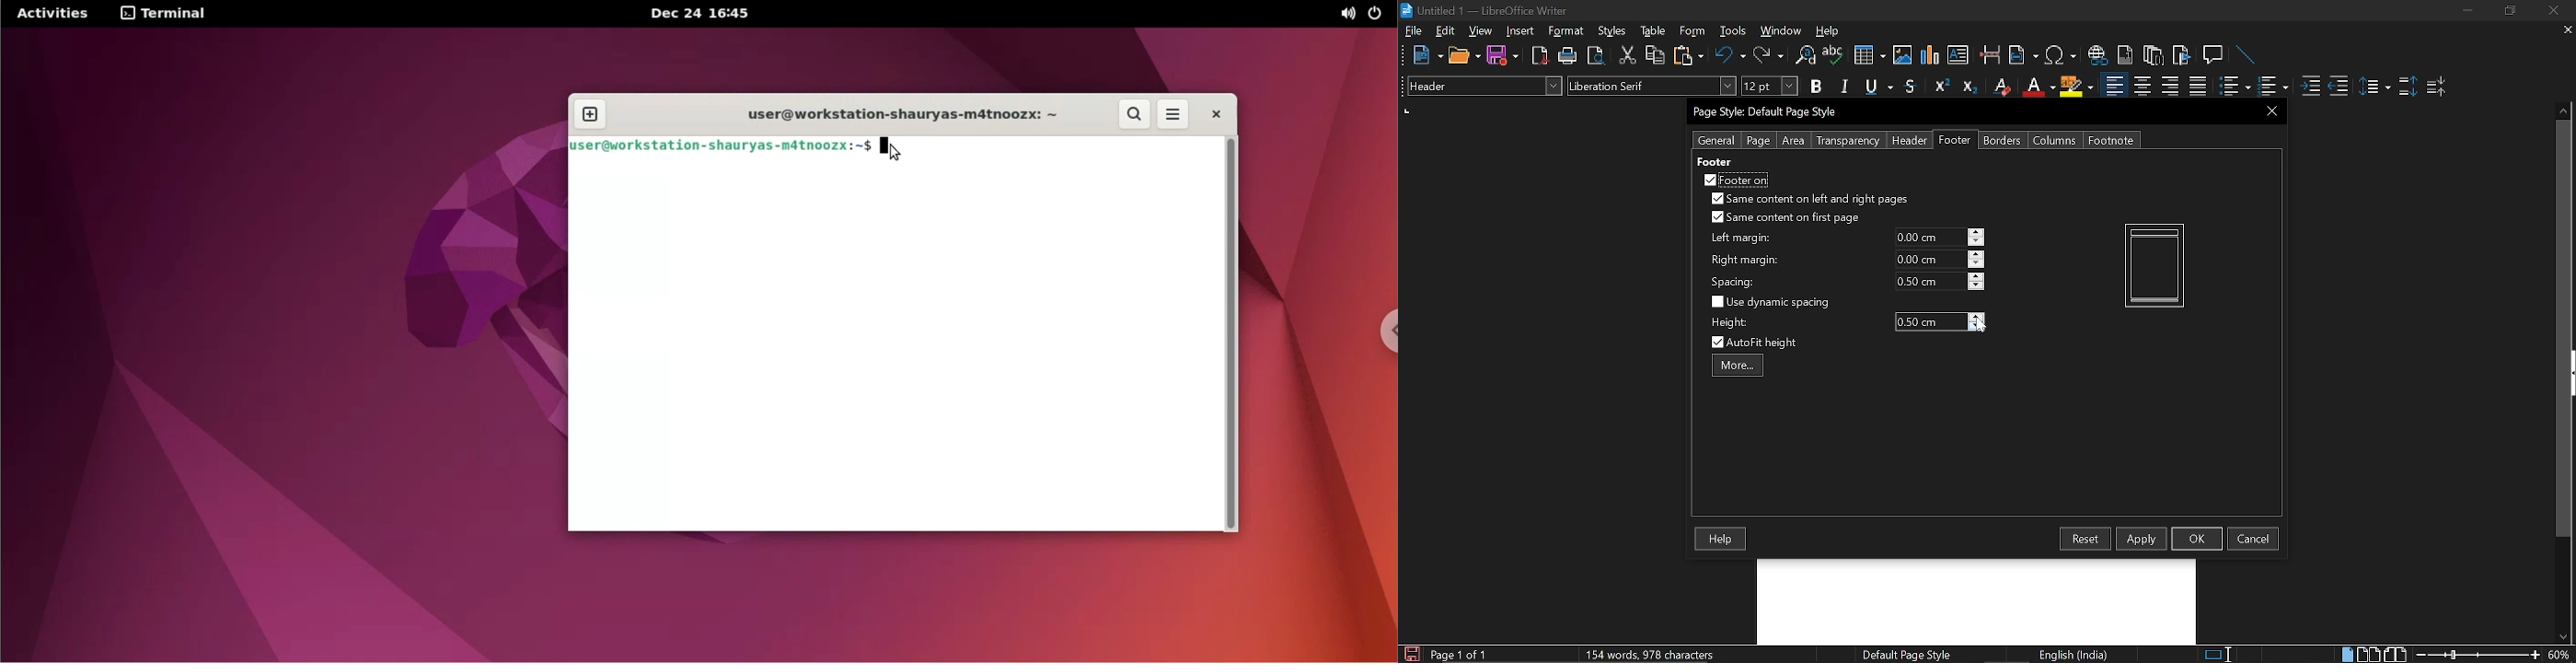  Describe the element at coordinates (1816, 88) in the screenshot. I see `Bold` at that location.